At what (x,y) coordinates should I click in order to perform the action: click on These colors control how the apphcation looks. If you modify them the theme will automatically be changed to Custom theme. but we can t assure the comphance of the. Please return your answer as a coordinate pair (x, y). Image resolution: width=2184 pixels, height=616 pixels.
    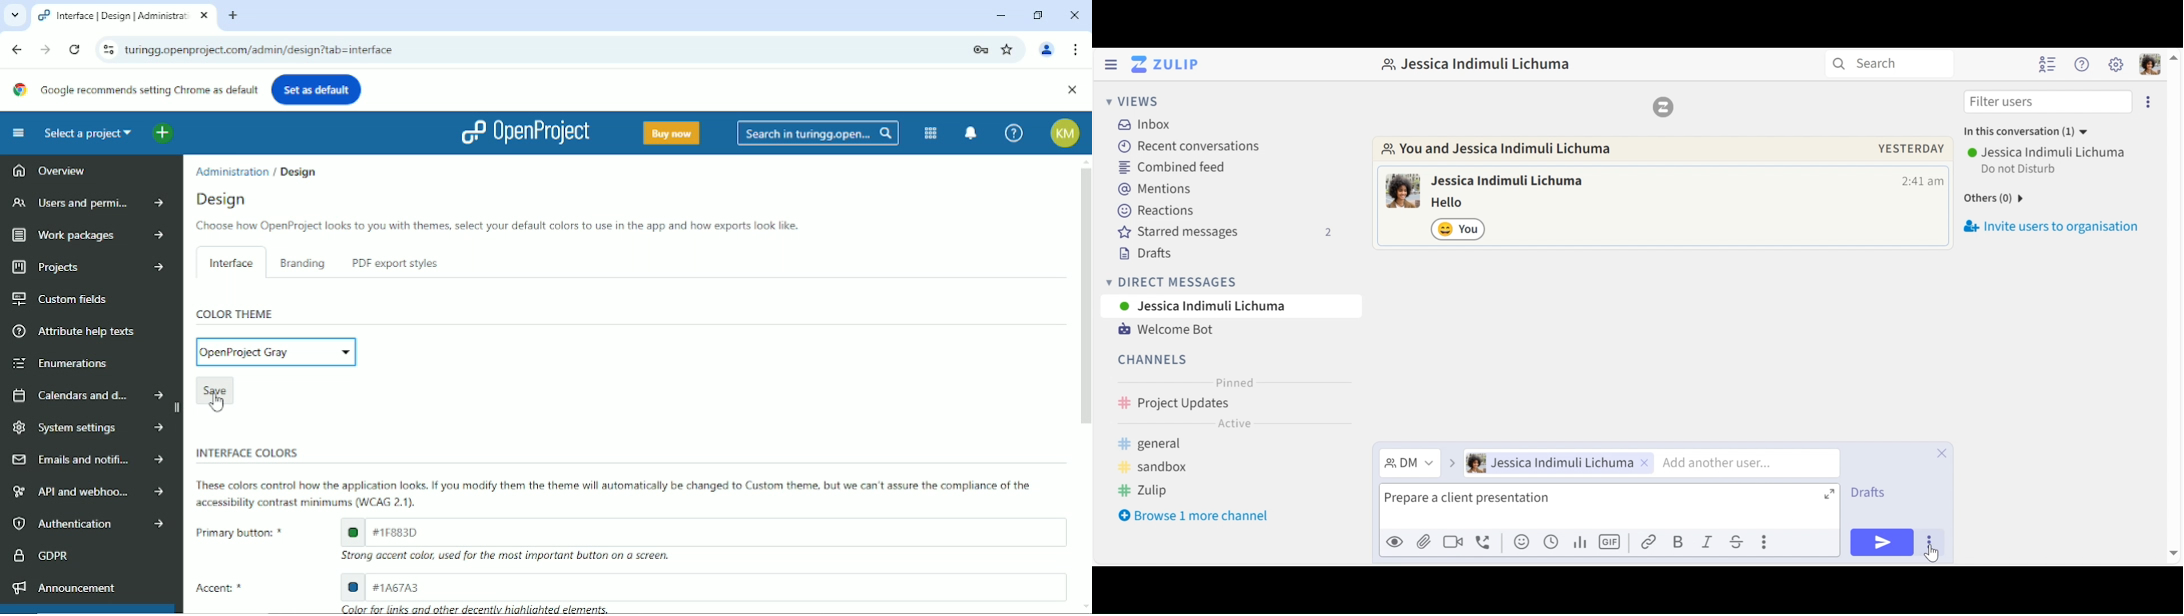
    Looking at the image, I should click on (618, 485).